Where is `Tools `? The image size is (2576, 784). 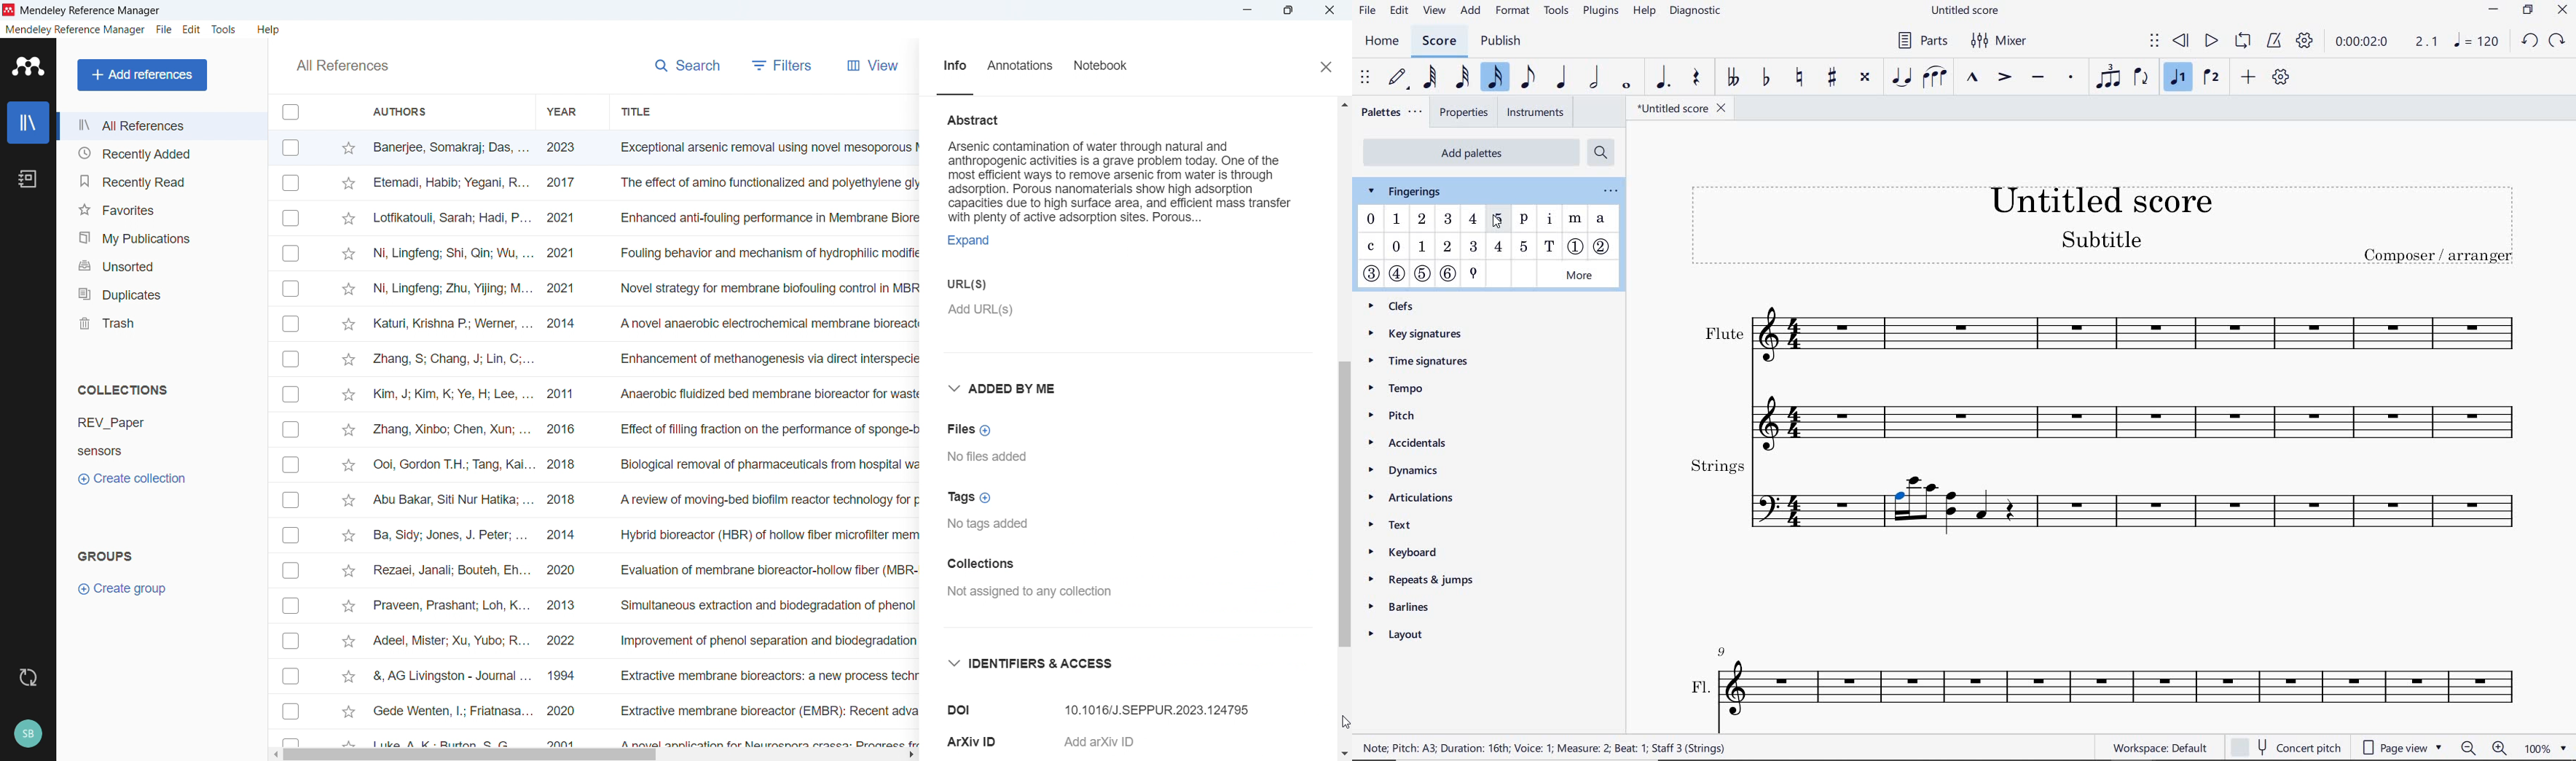
Tools  is located at coordinates (226, 30).